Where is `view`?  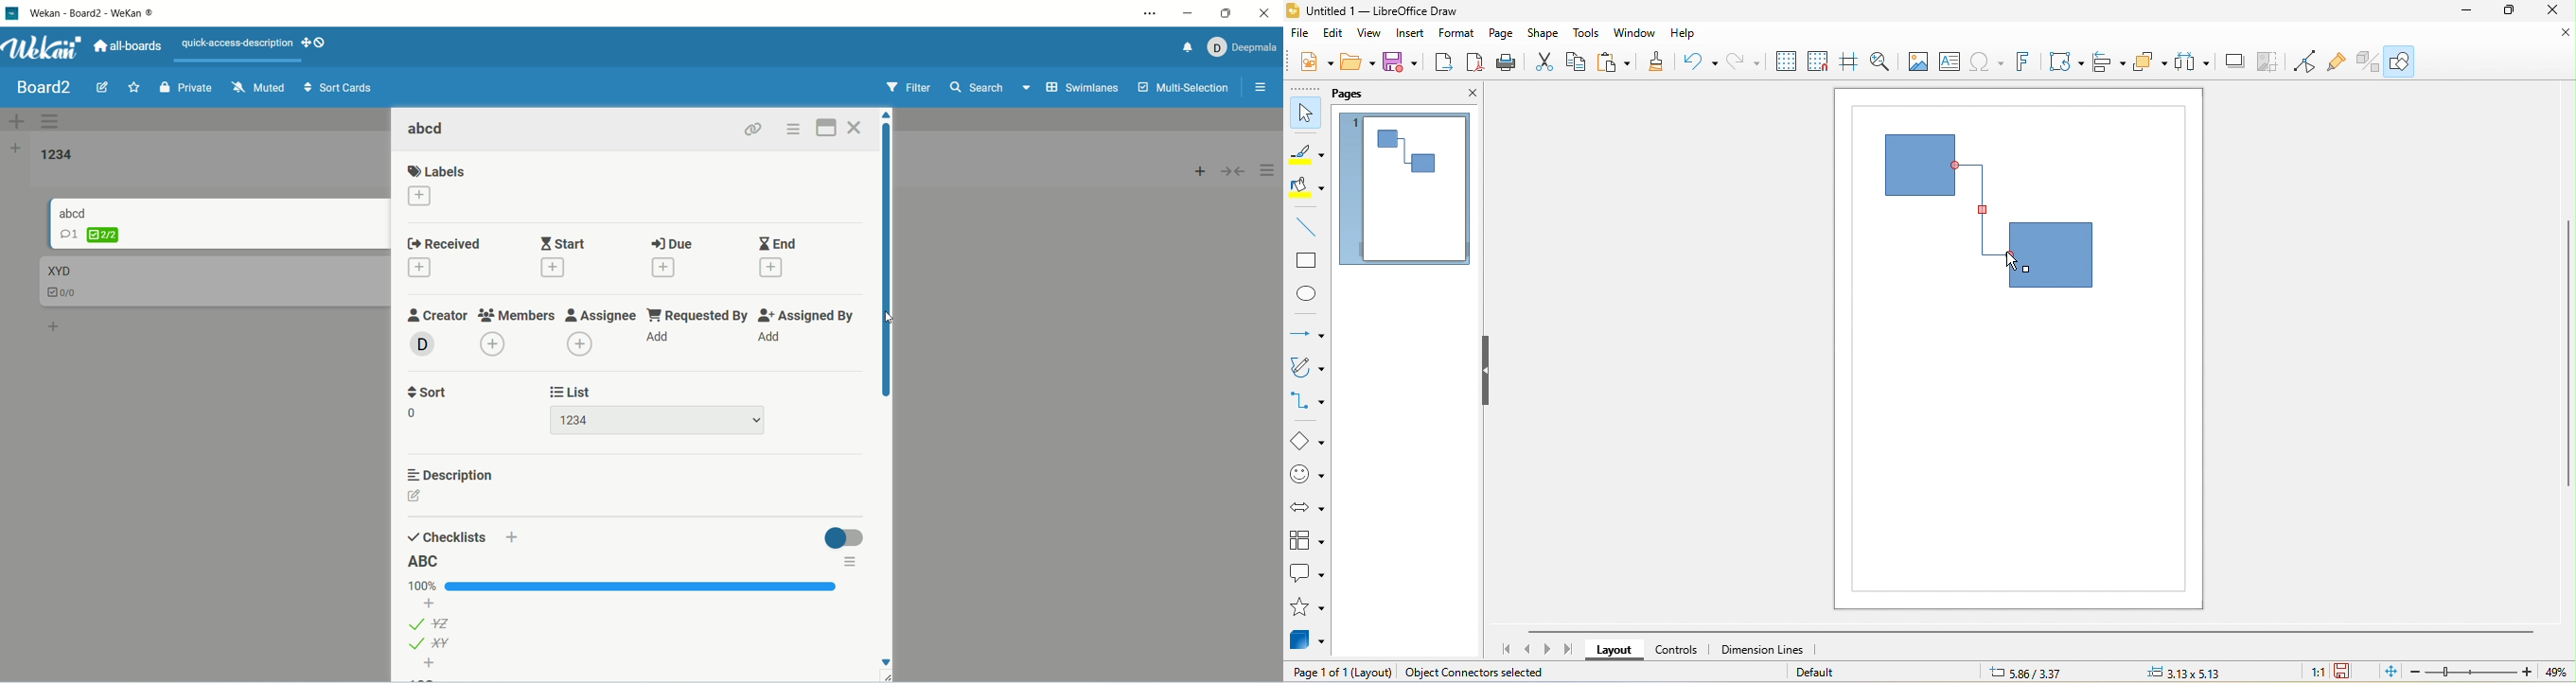 view is located at coordinates (1370, 34).